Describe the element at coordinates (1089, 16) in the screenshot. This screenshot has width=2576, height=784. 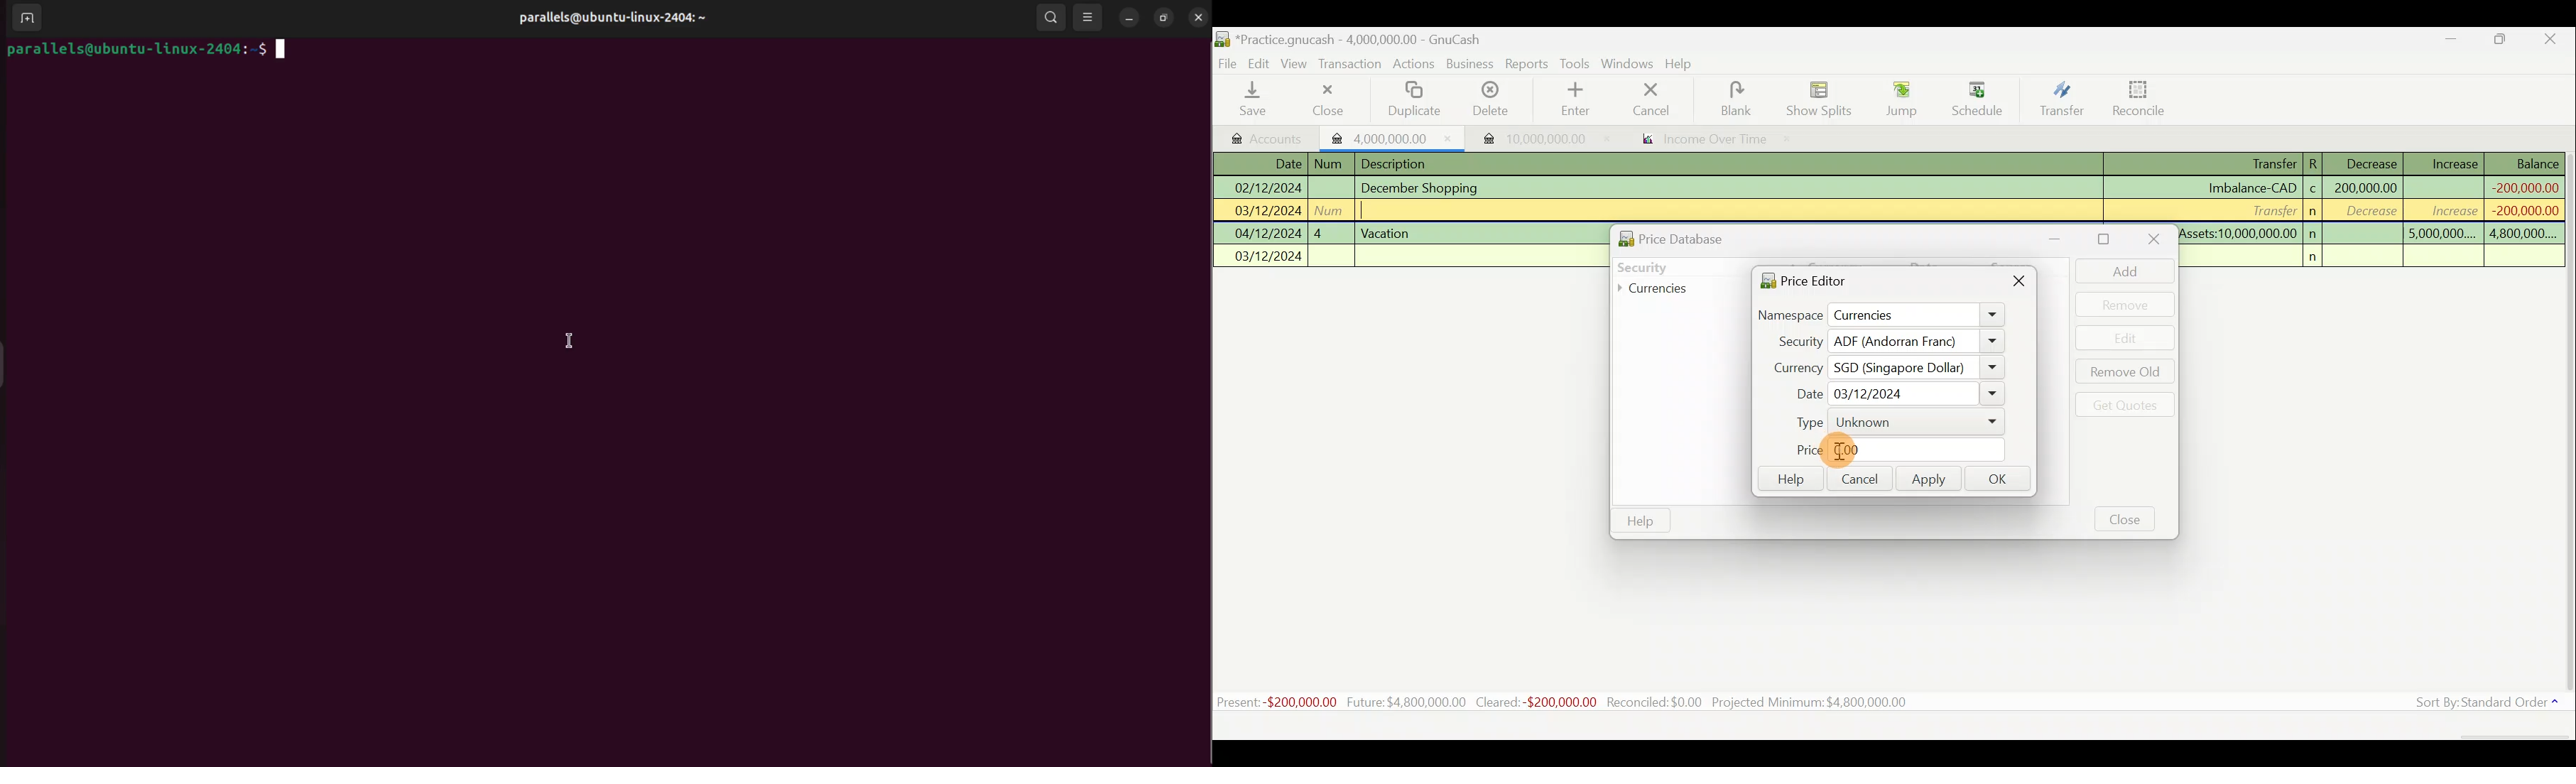
I see `resize` at that location.